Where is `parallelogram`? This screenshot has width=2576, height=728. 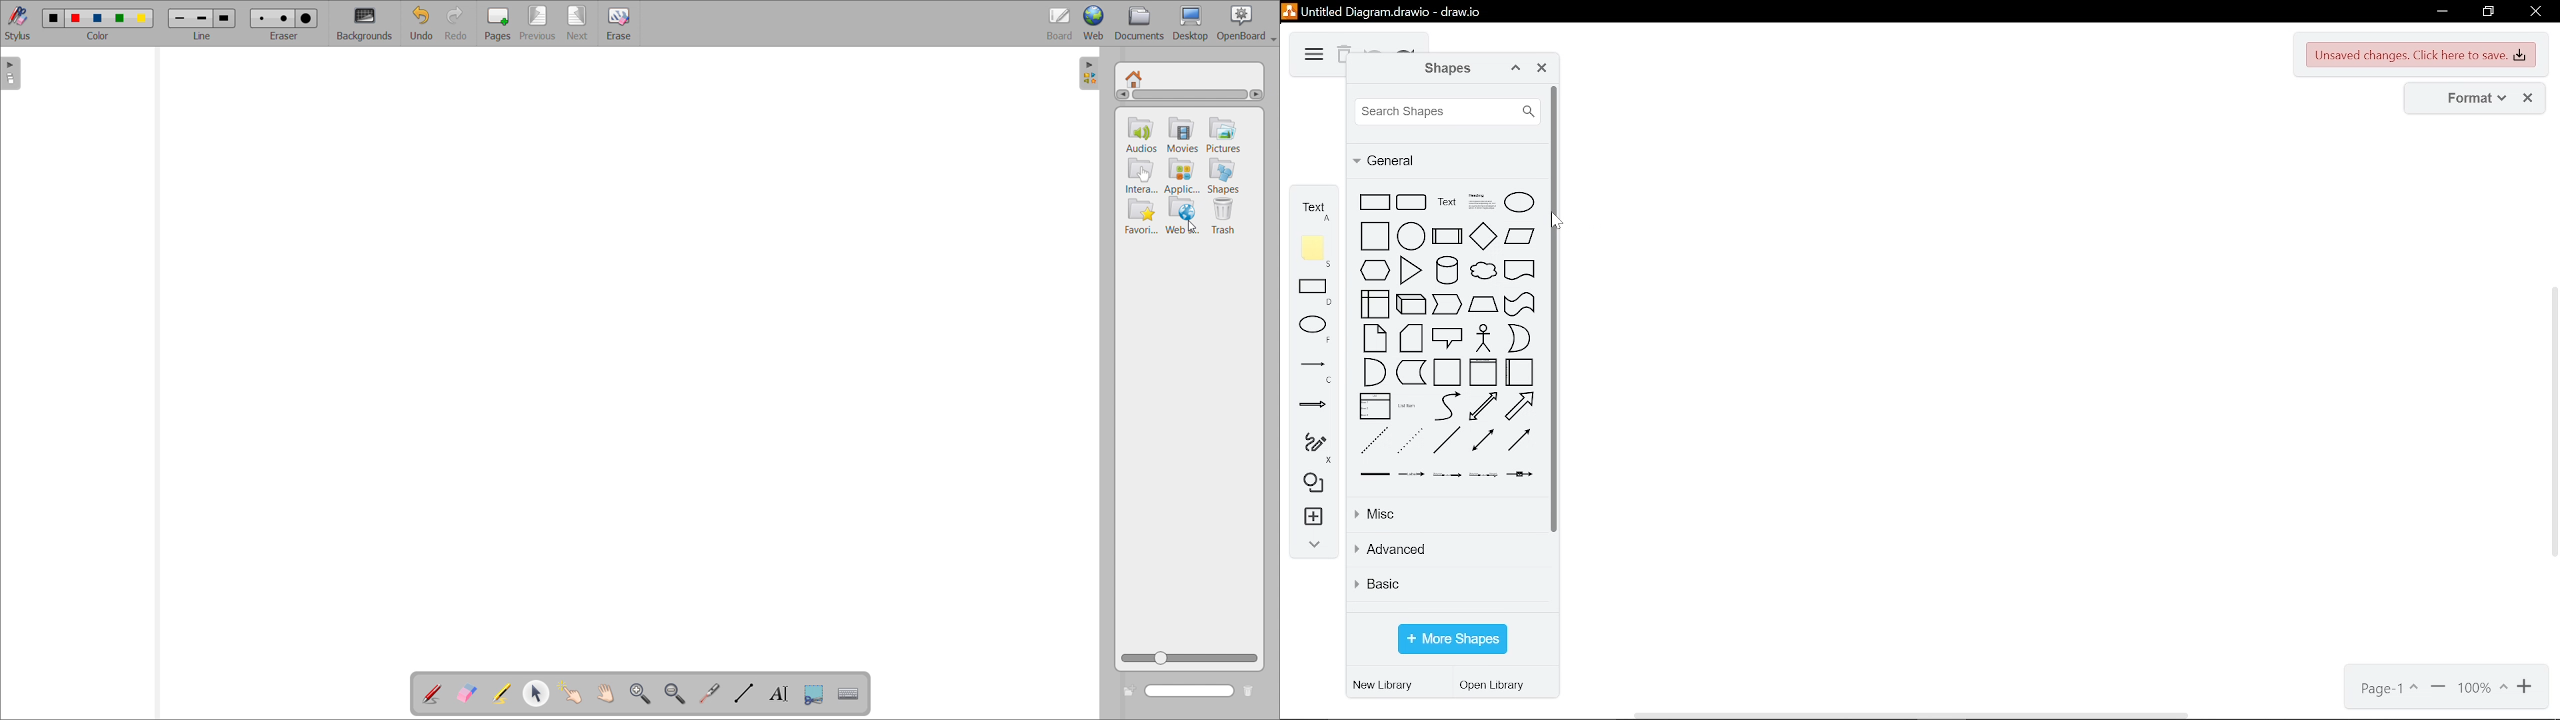 parallelogram is located at coordinates (1520, 236).